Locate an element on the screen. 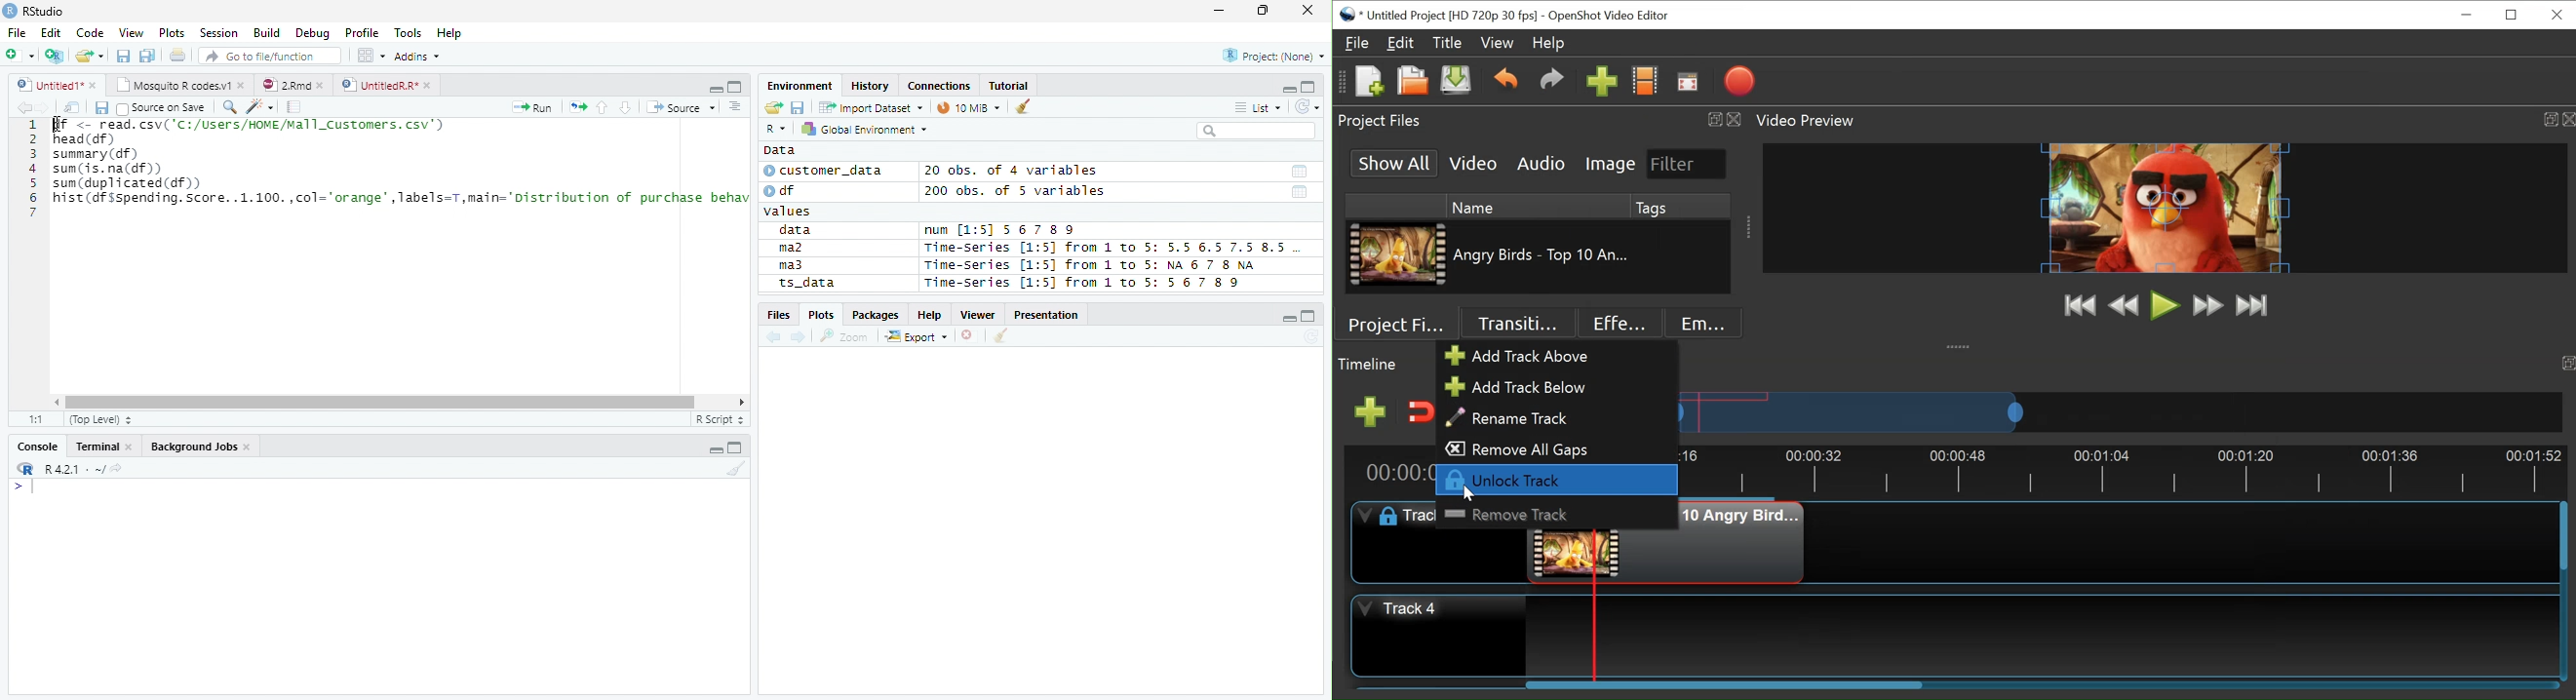  Next is located at coordinates (800, 338).